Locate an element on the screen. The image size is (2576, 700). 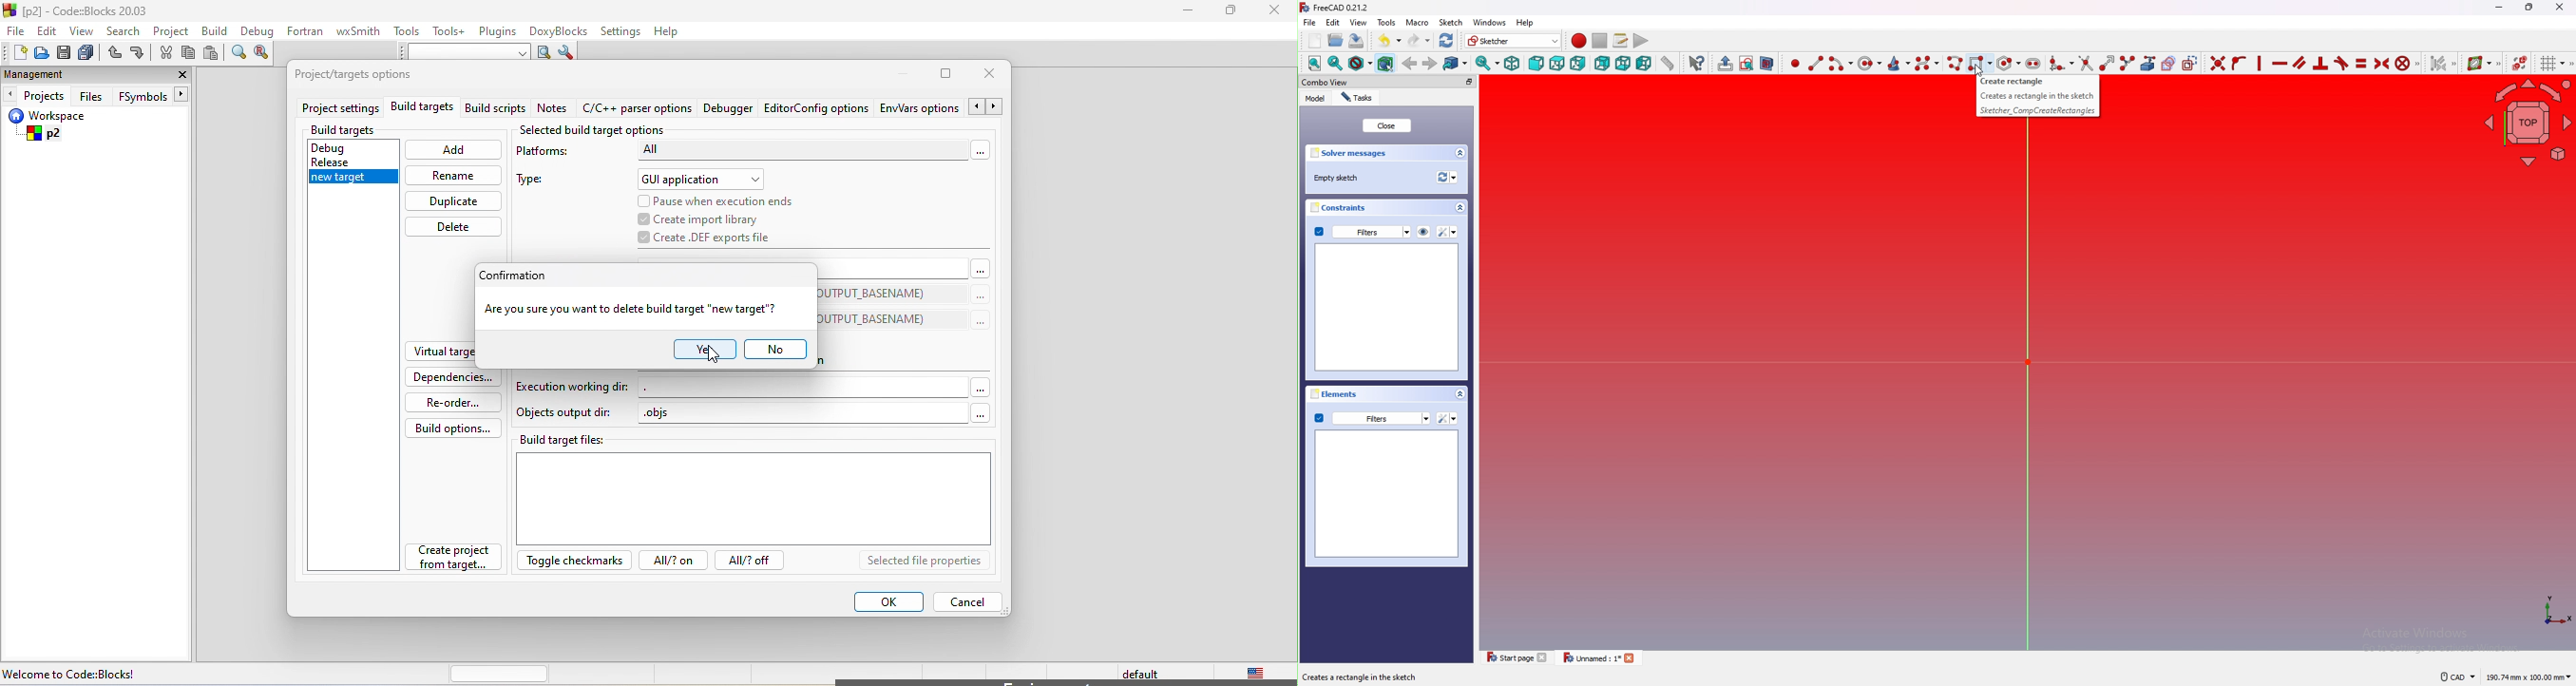
note is located at coordinates (554, 110).